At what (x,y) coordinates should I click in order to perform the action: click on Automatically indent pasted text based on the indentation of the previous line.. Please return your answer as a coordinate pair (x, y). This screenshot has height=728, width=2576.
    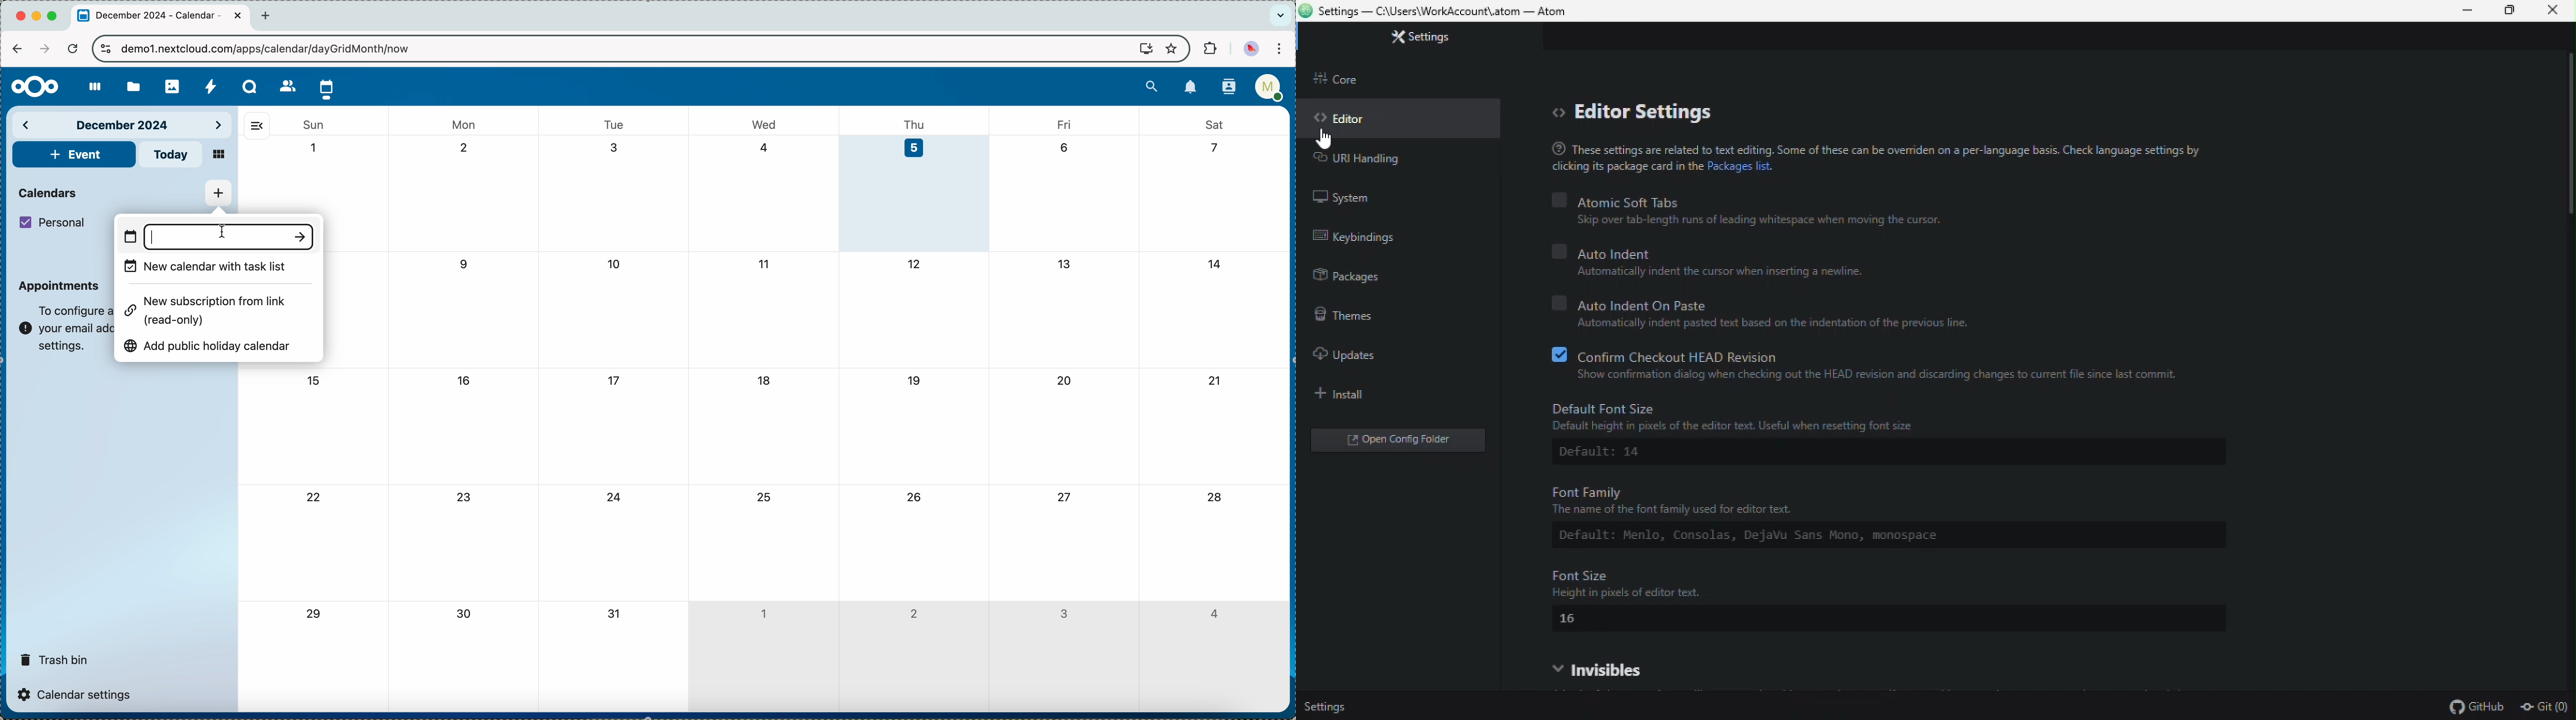
    Looking at the image, I should click on (1779, 325).